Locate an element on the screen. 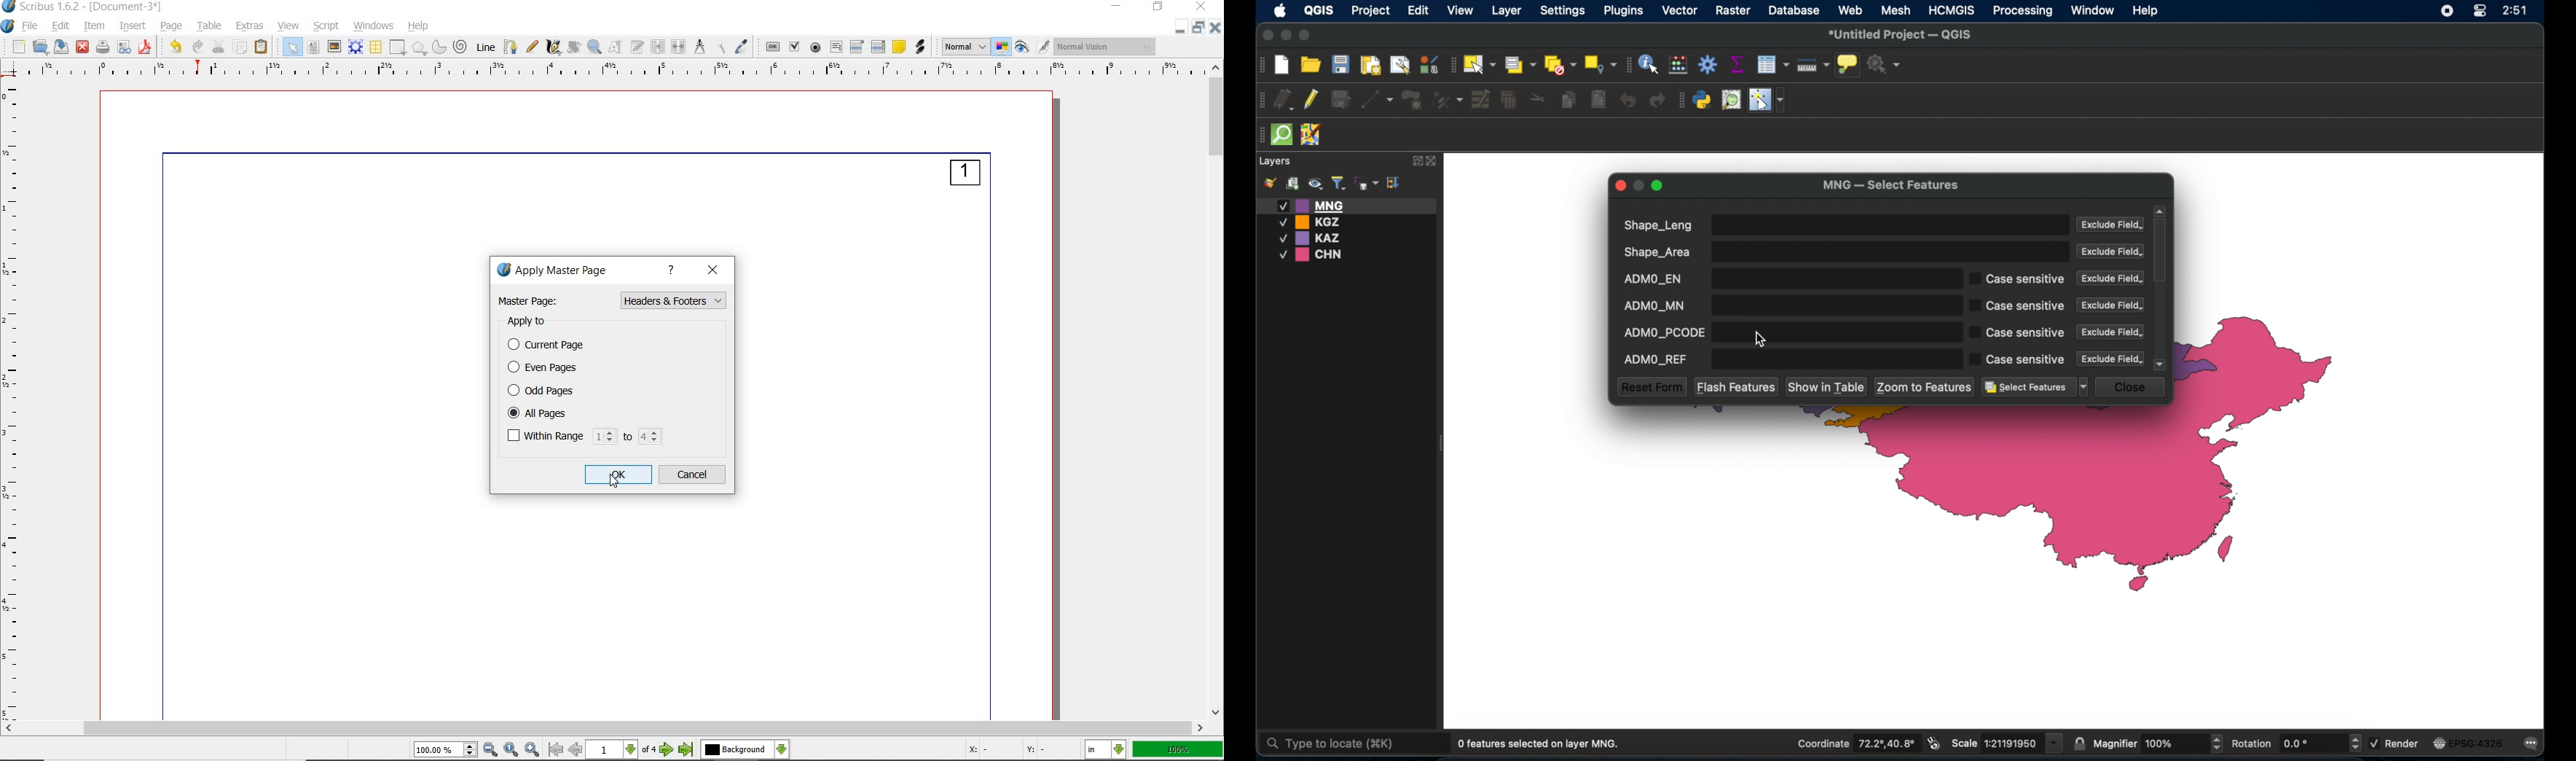  manage map theme is located at coordinates (1315, 184).